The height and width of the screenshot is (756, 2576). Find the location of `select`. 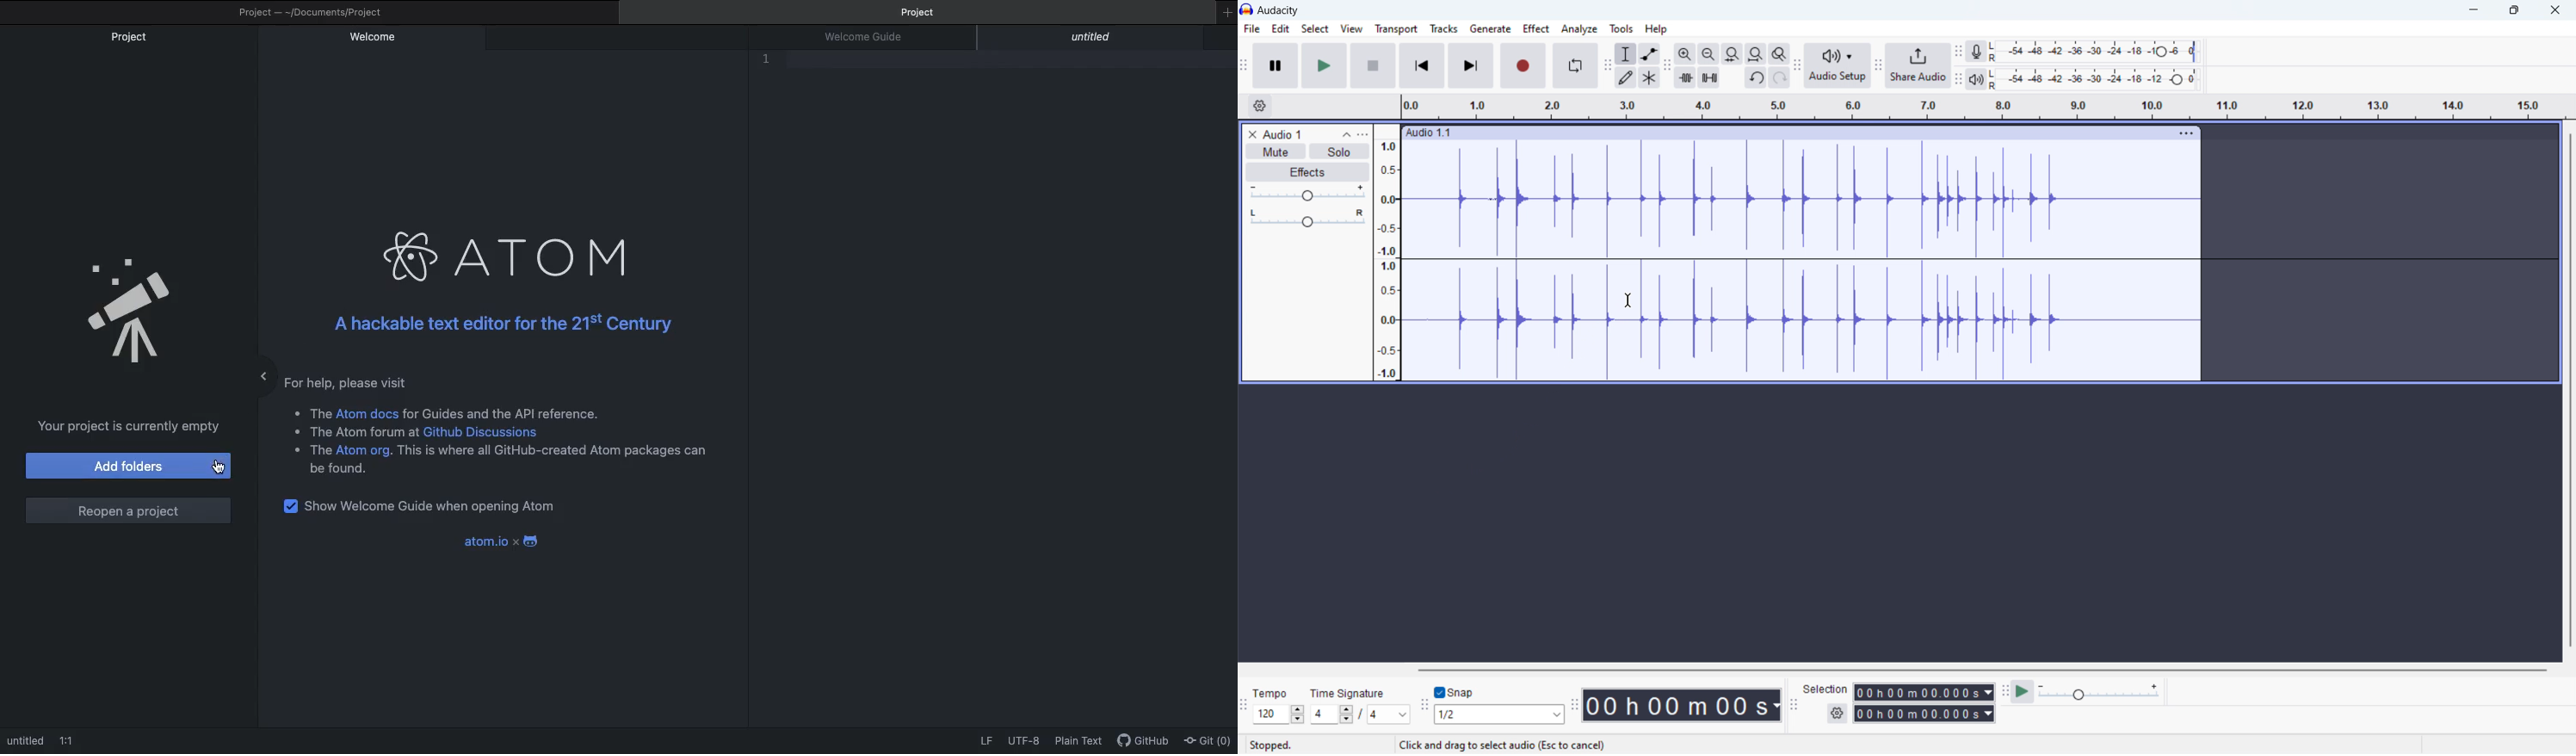

select is located at coordinates (1315, 28).